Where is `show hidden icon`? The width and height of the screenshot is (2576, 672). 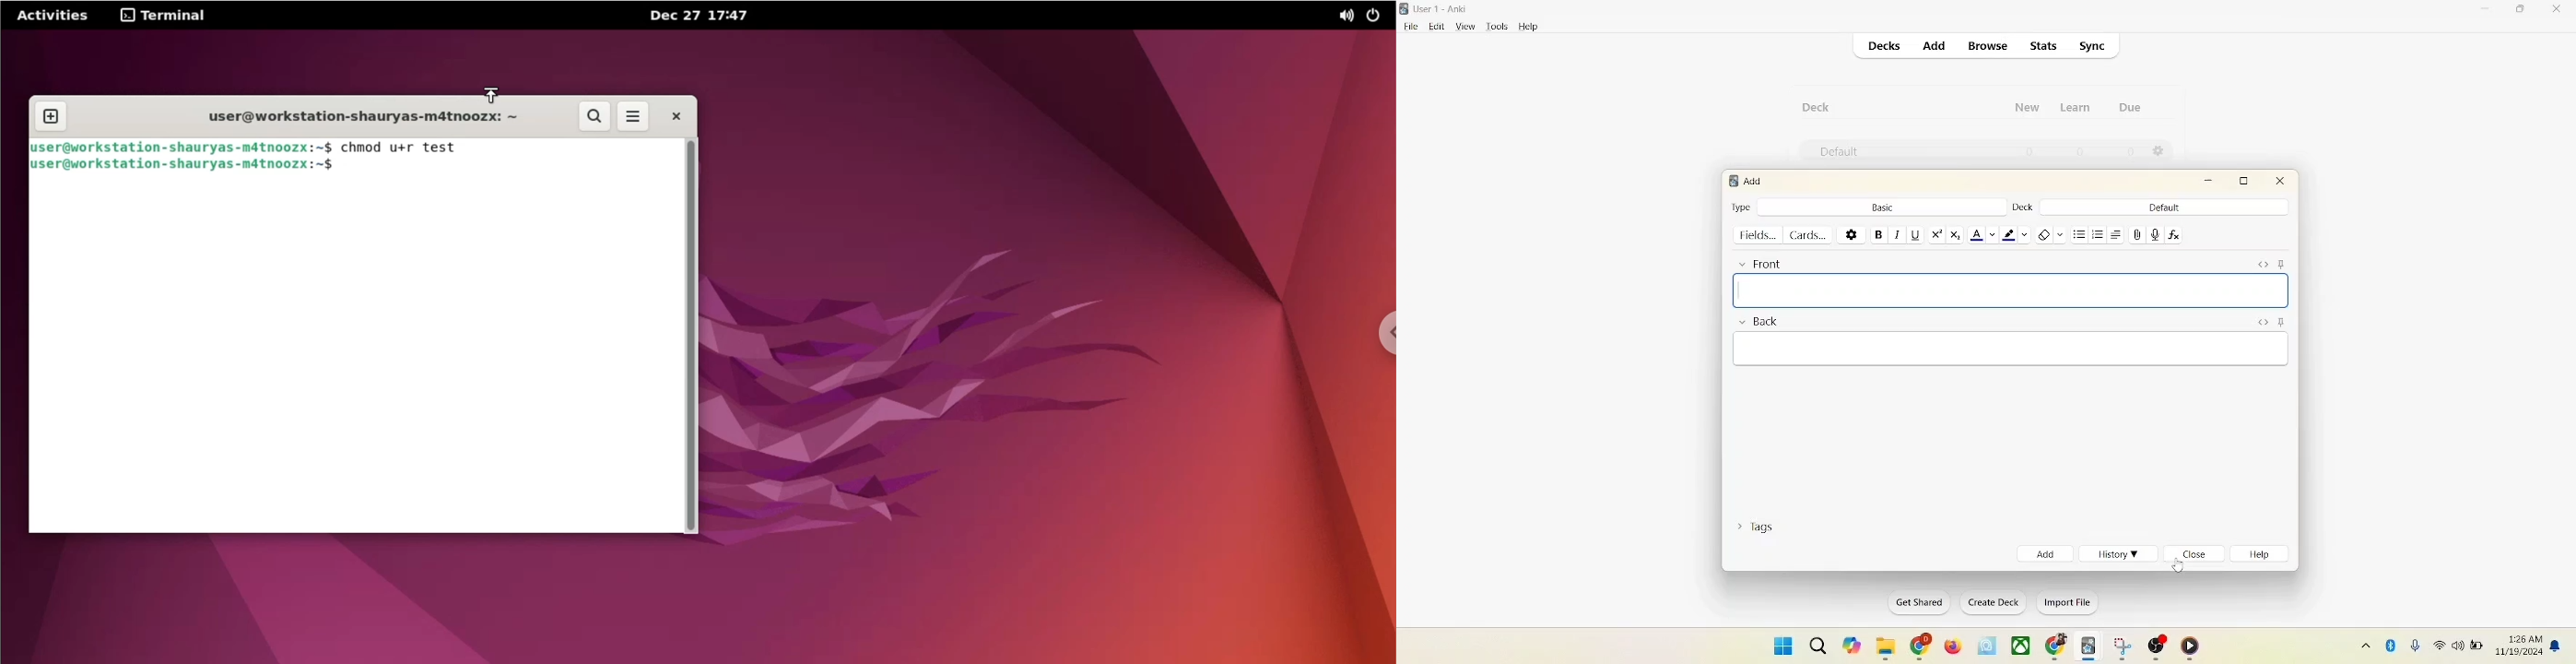 show hidden icon is located at coordinates (2362, 645).